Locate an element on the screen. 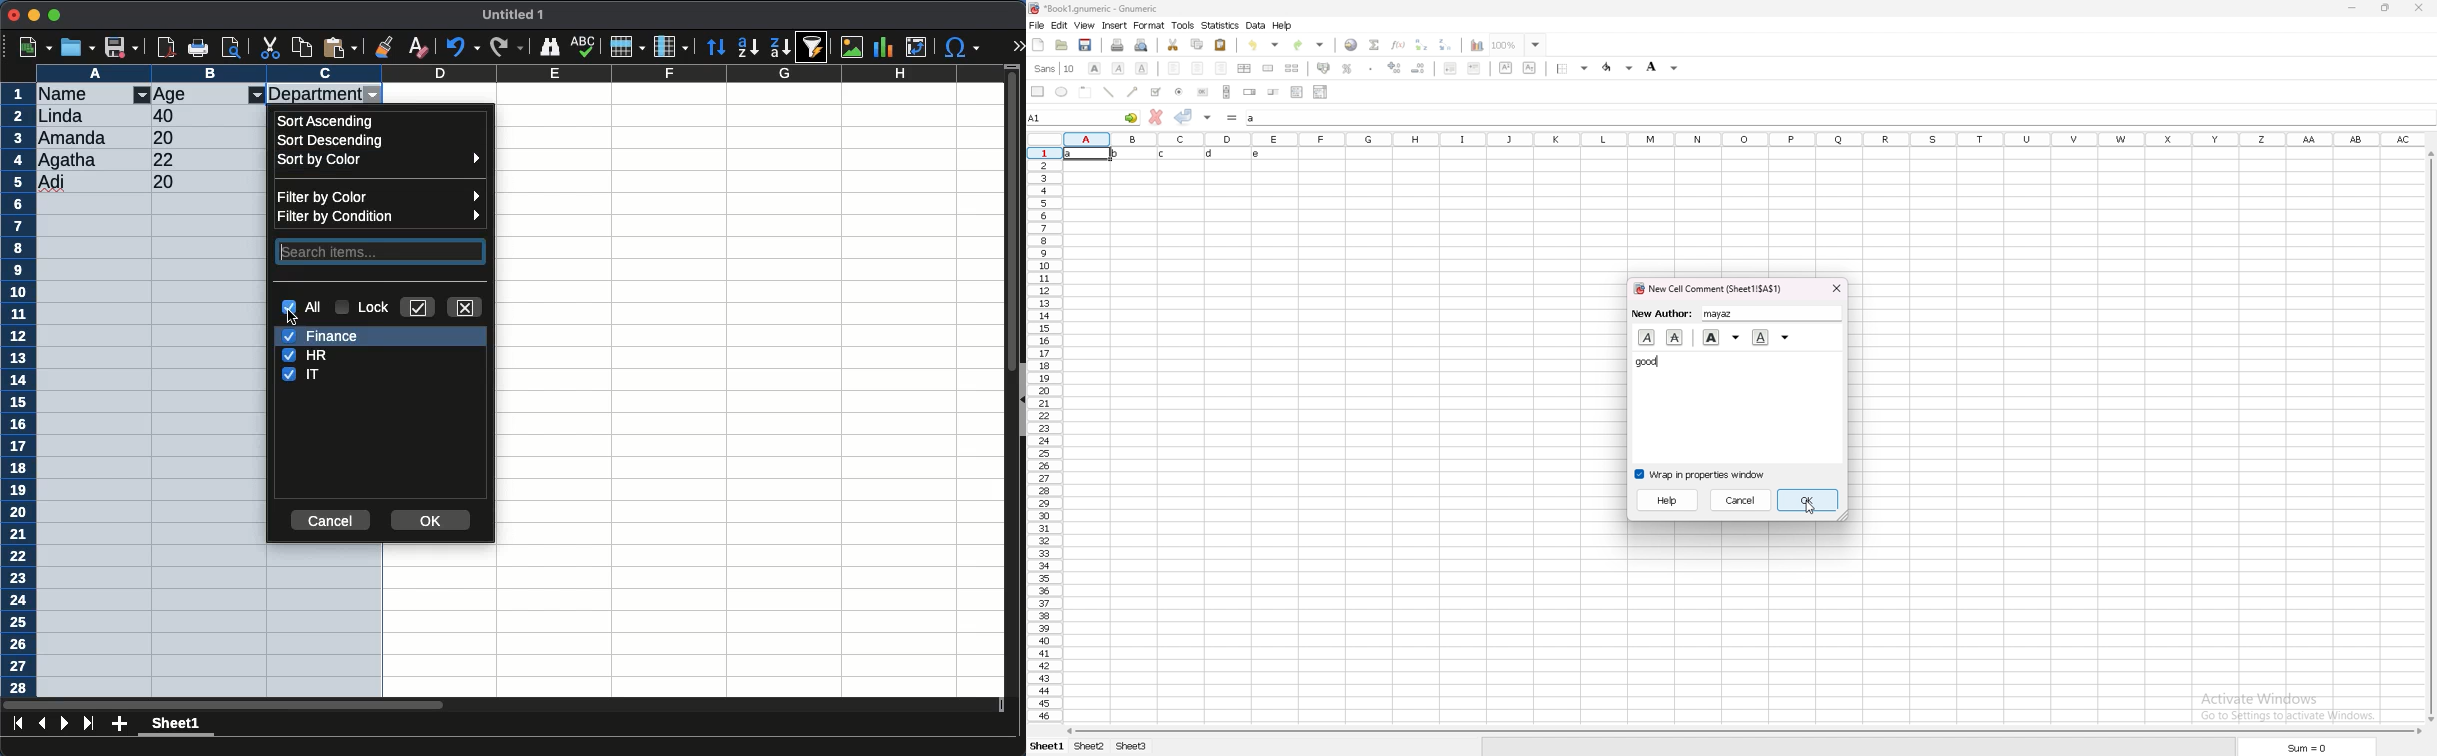 The height and width of the screenshot is (756, 2464). rectangle is located at coordinates (1039, 90).